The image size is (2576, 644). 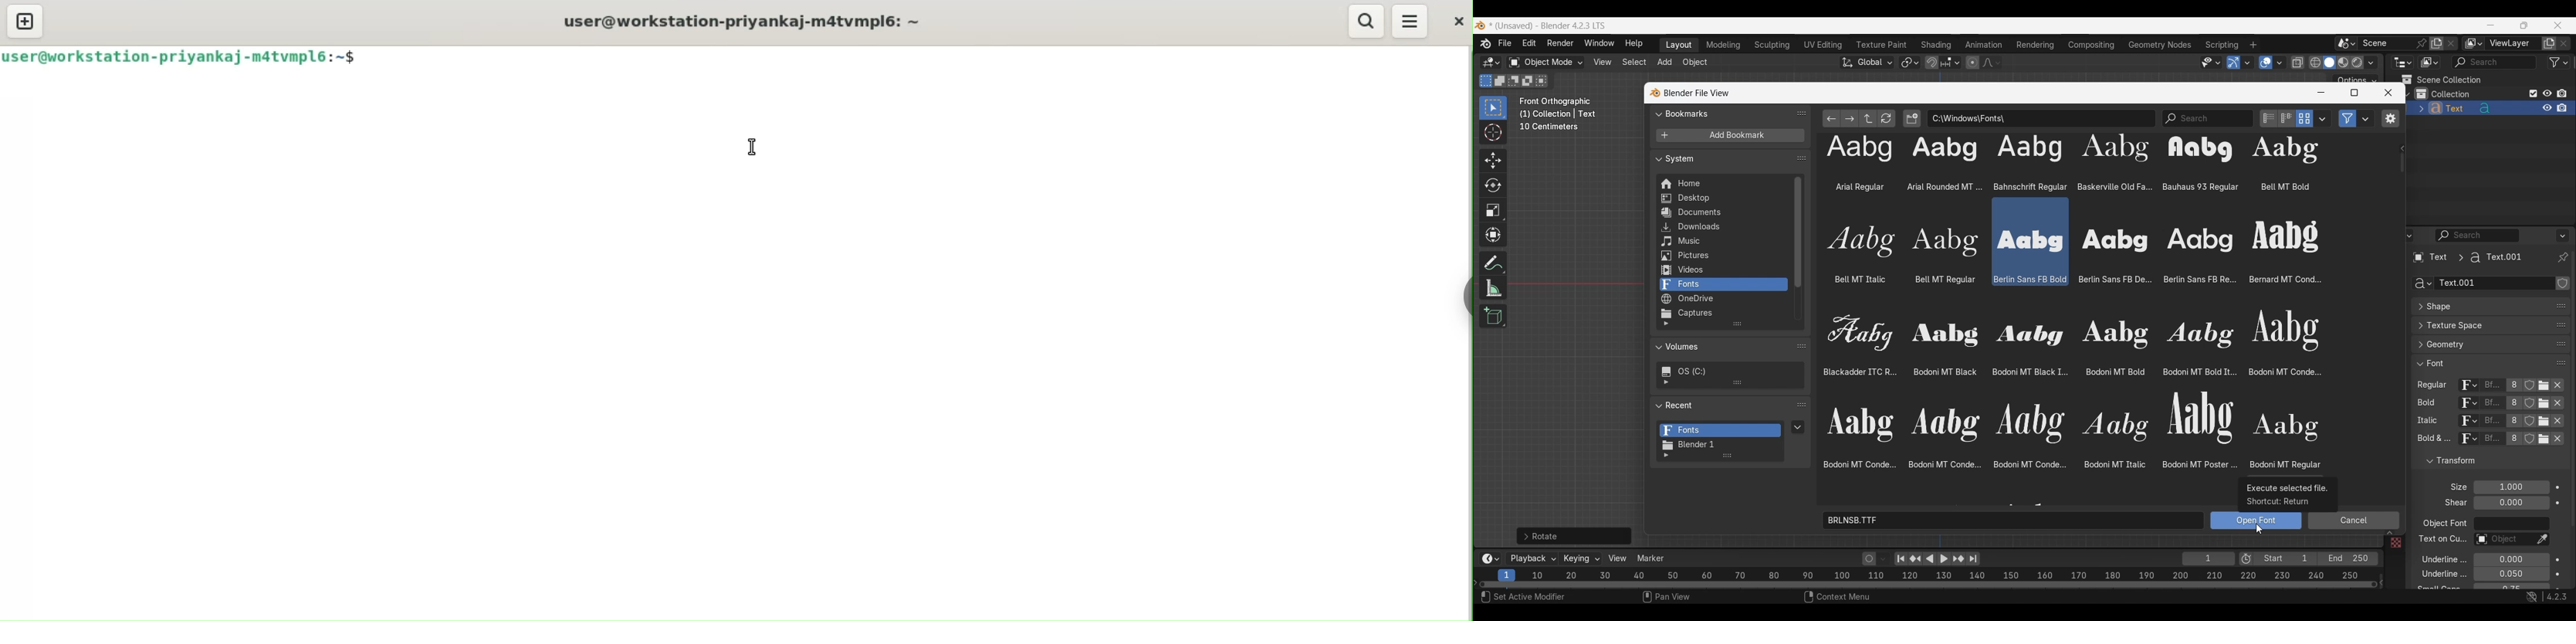 What do you see at coordinates (2538, 404) in the screenshot?
I see `nlink respective attribute` at bounding box center [2538, 404].